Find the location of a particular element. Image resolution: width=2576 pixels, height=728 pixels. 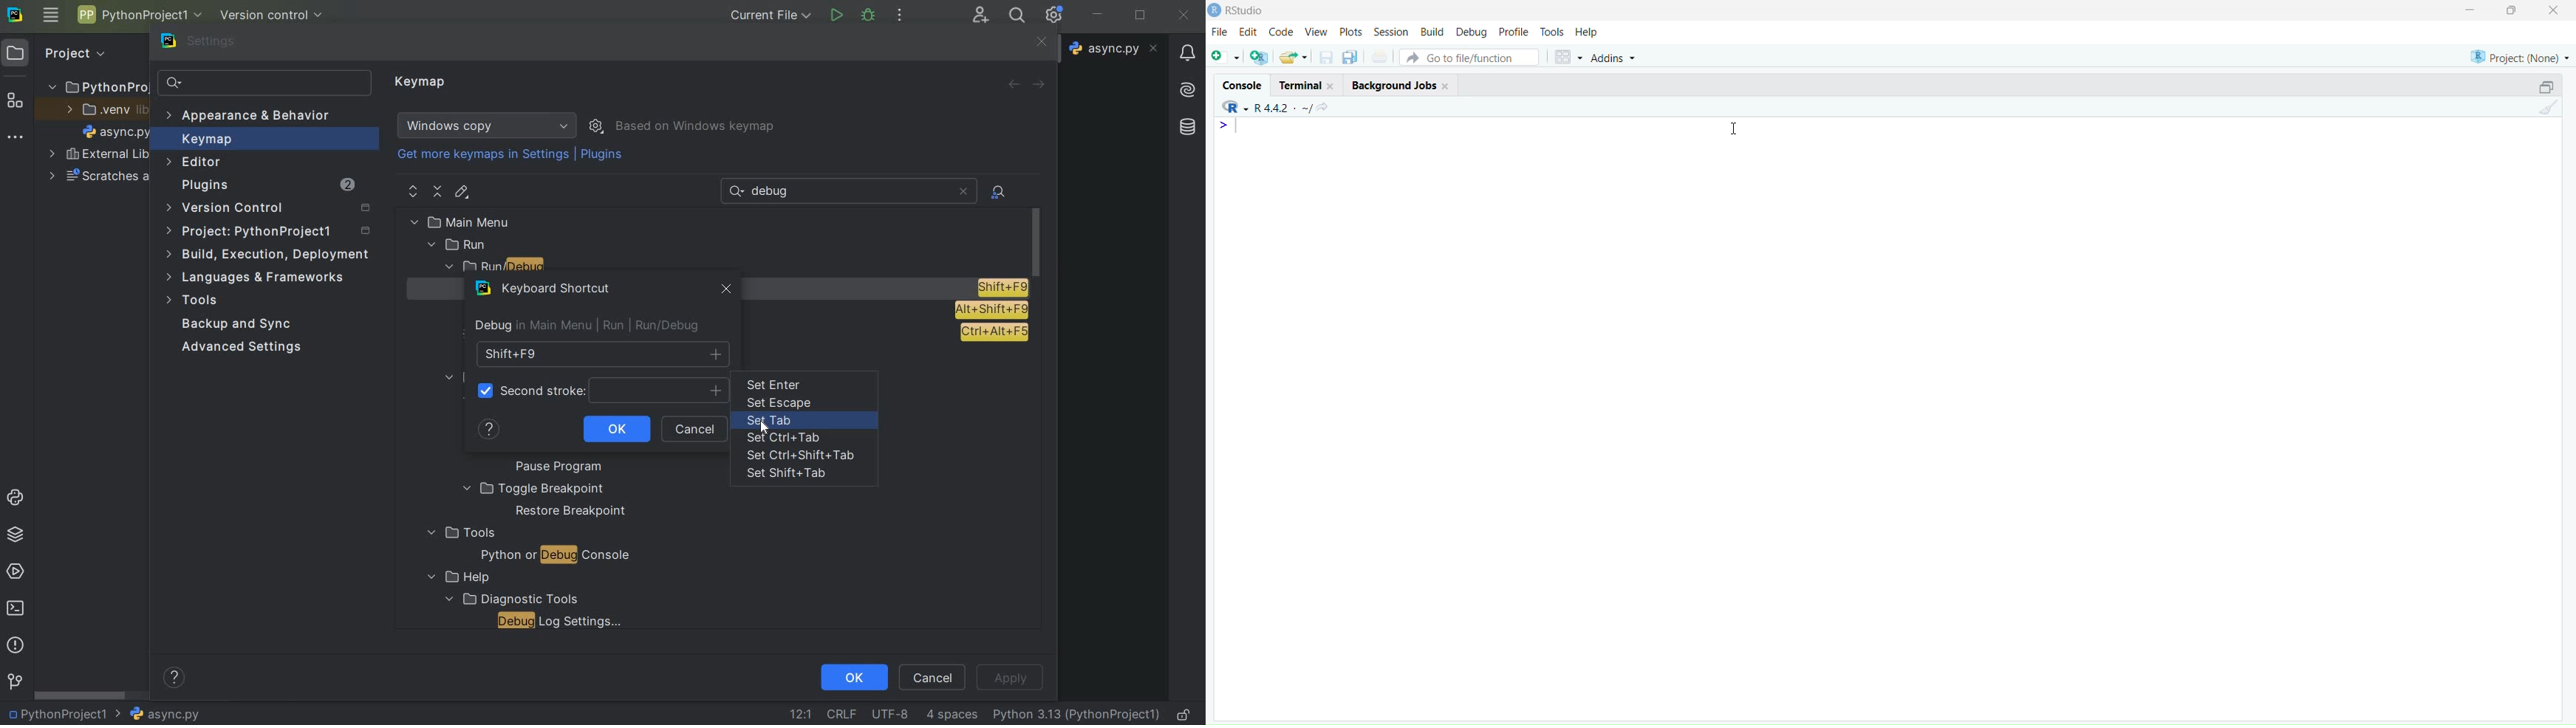

console is located at coordinates (1243, 86).